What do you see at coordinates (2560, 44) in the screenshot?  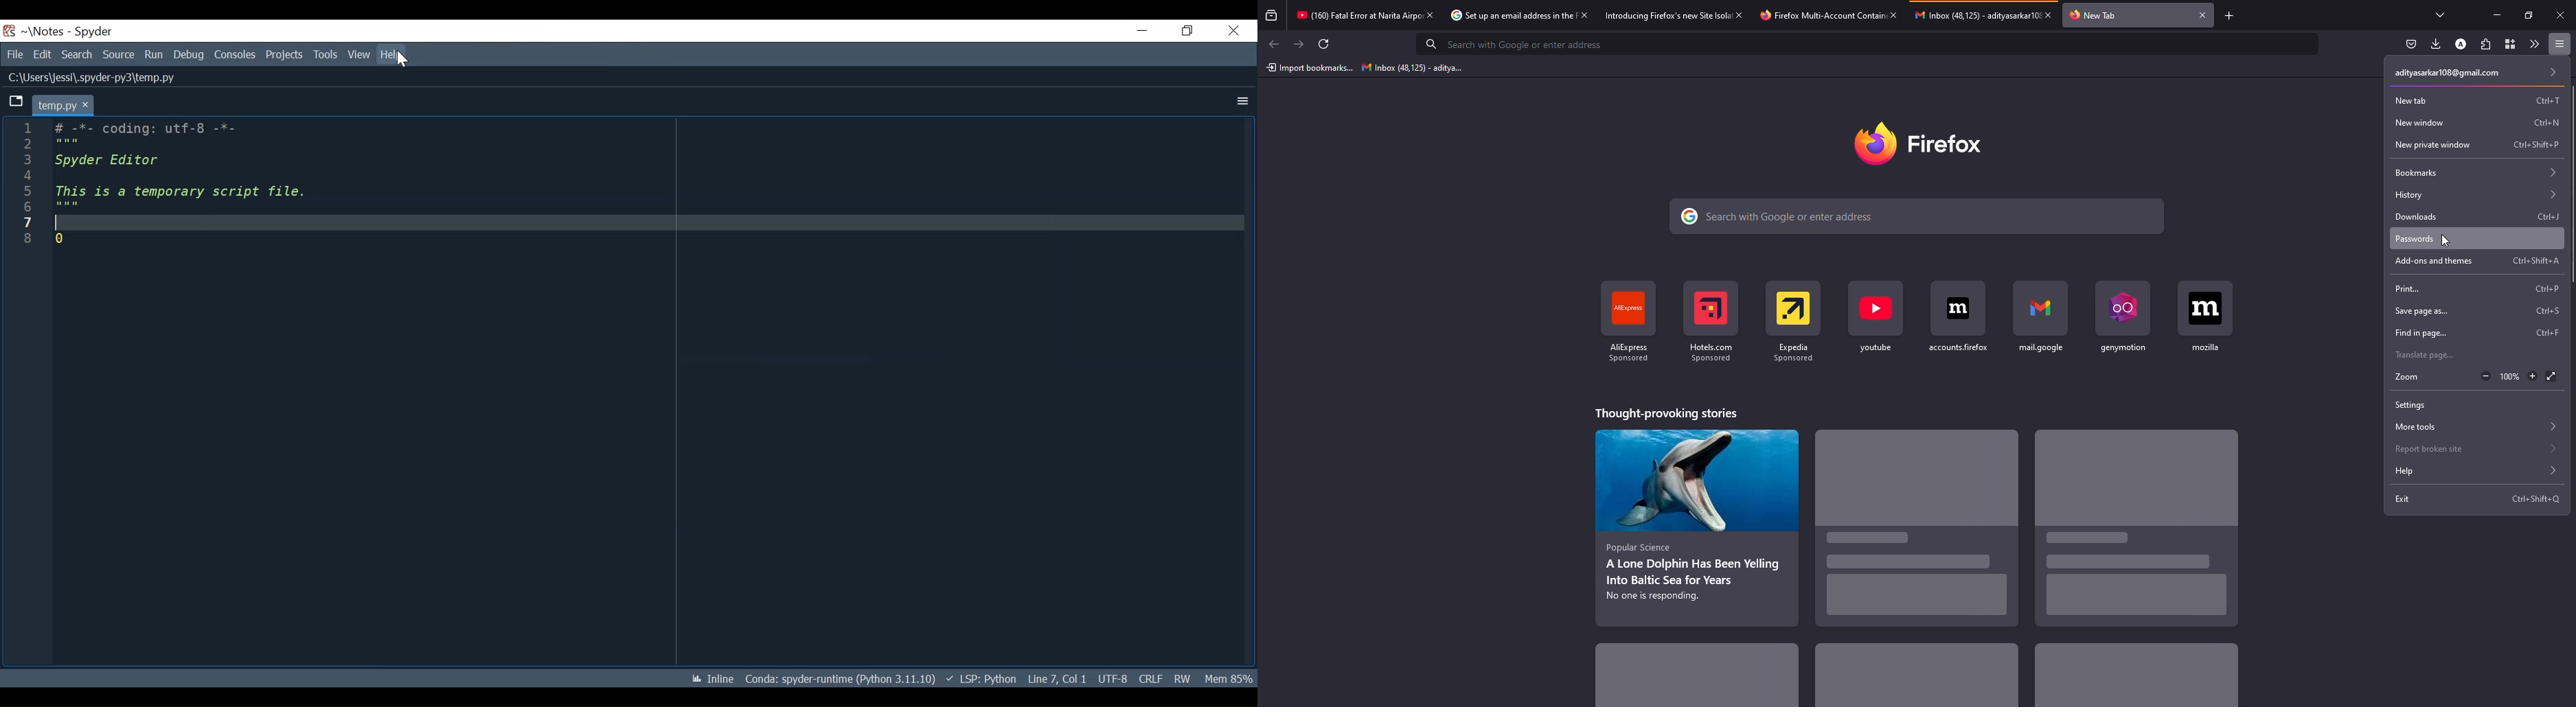 I see `menu` at bounding box center [2560, 44].